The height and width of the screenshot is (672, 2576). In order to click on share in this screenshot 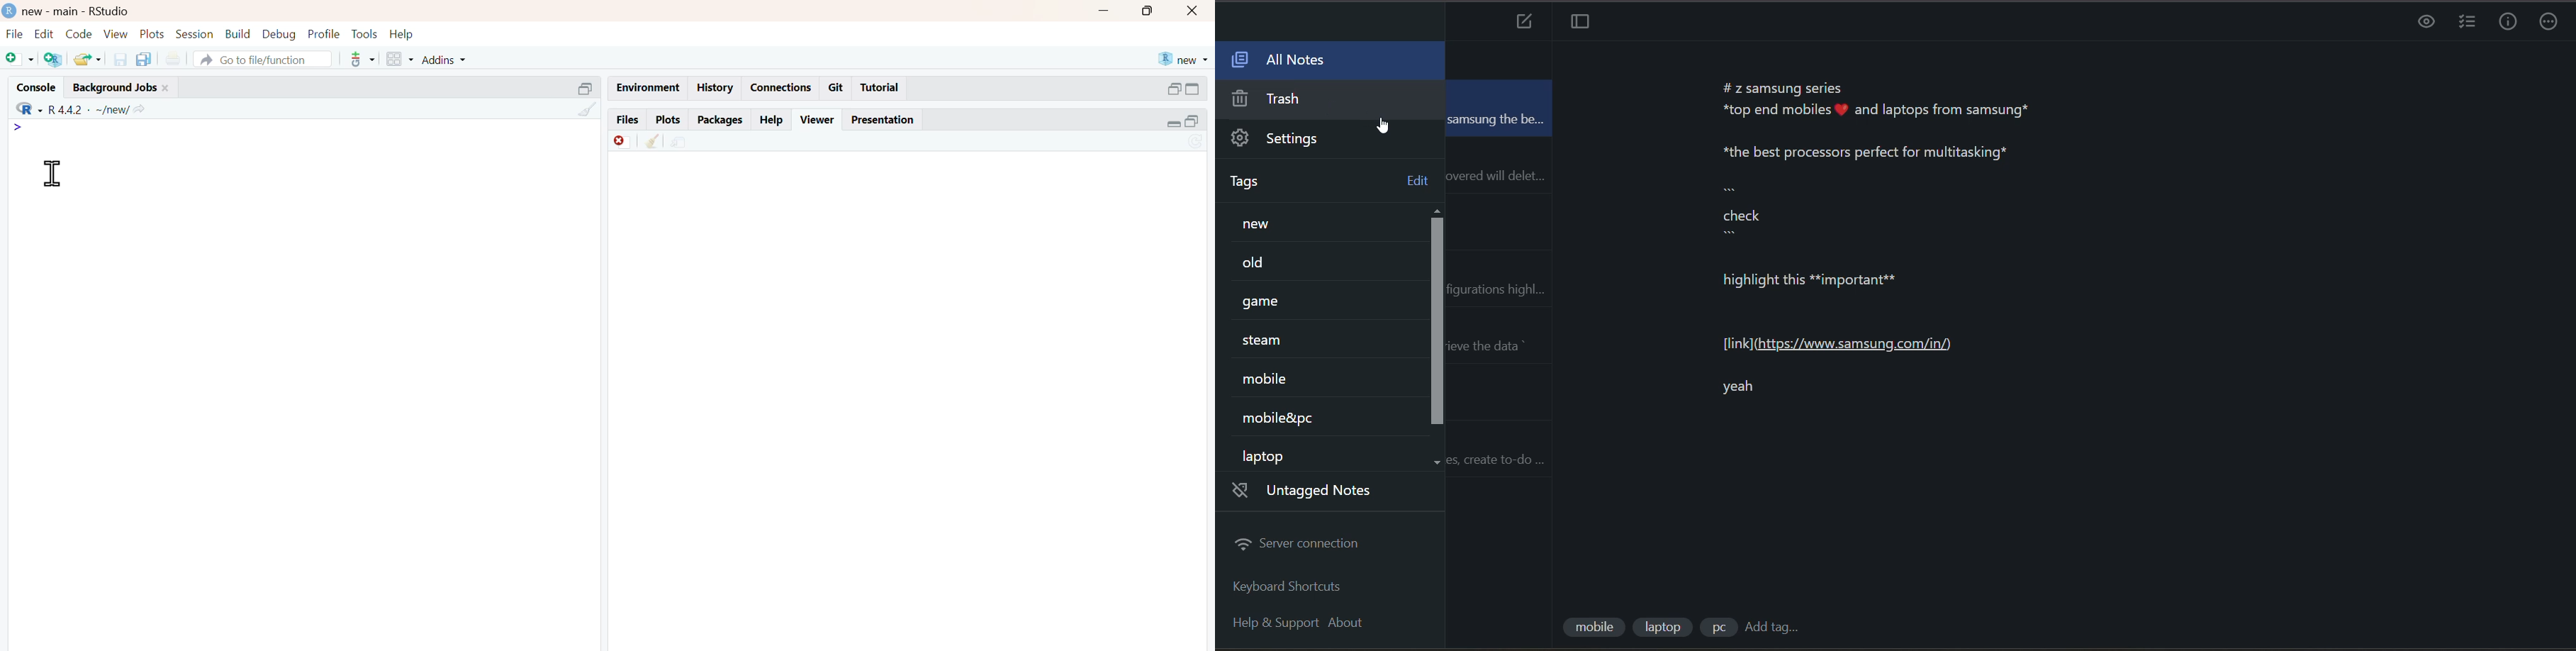, I will do `click(679, 142)`.